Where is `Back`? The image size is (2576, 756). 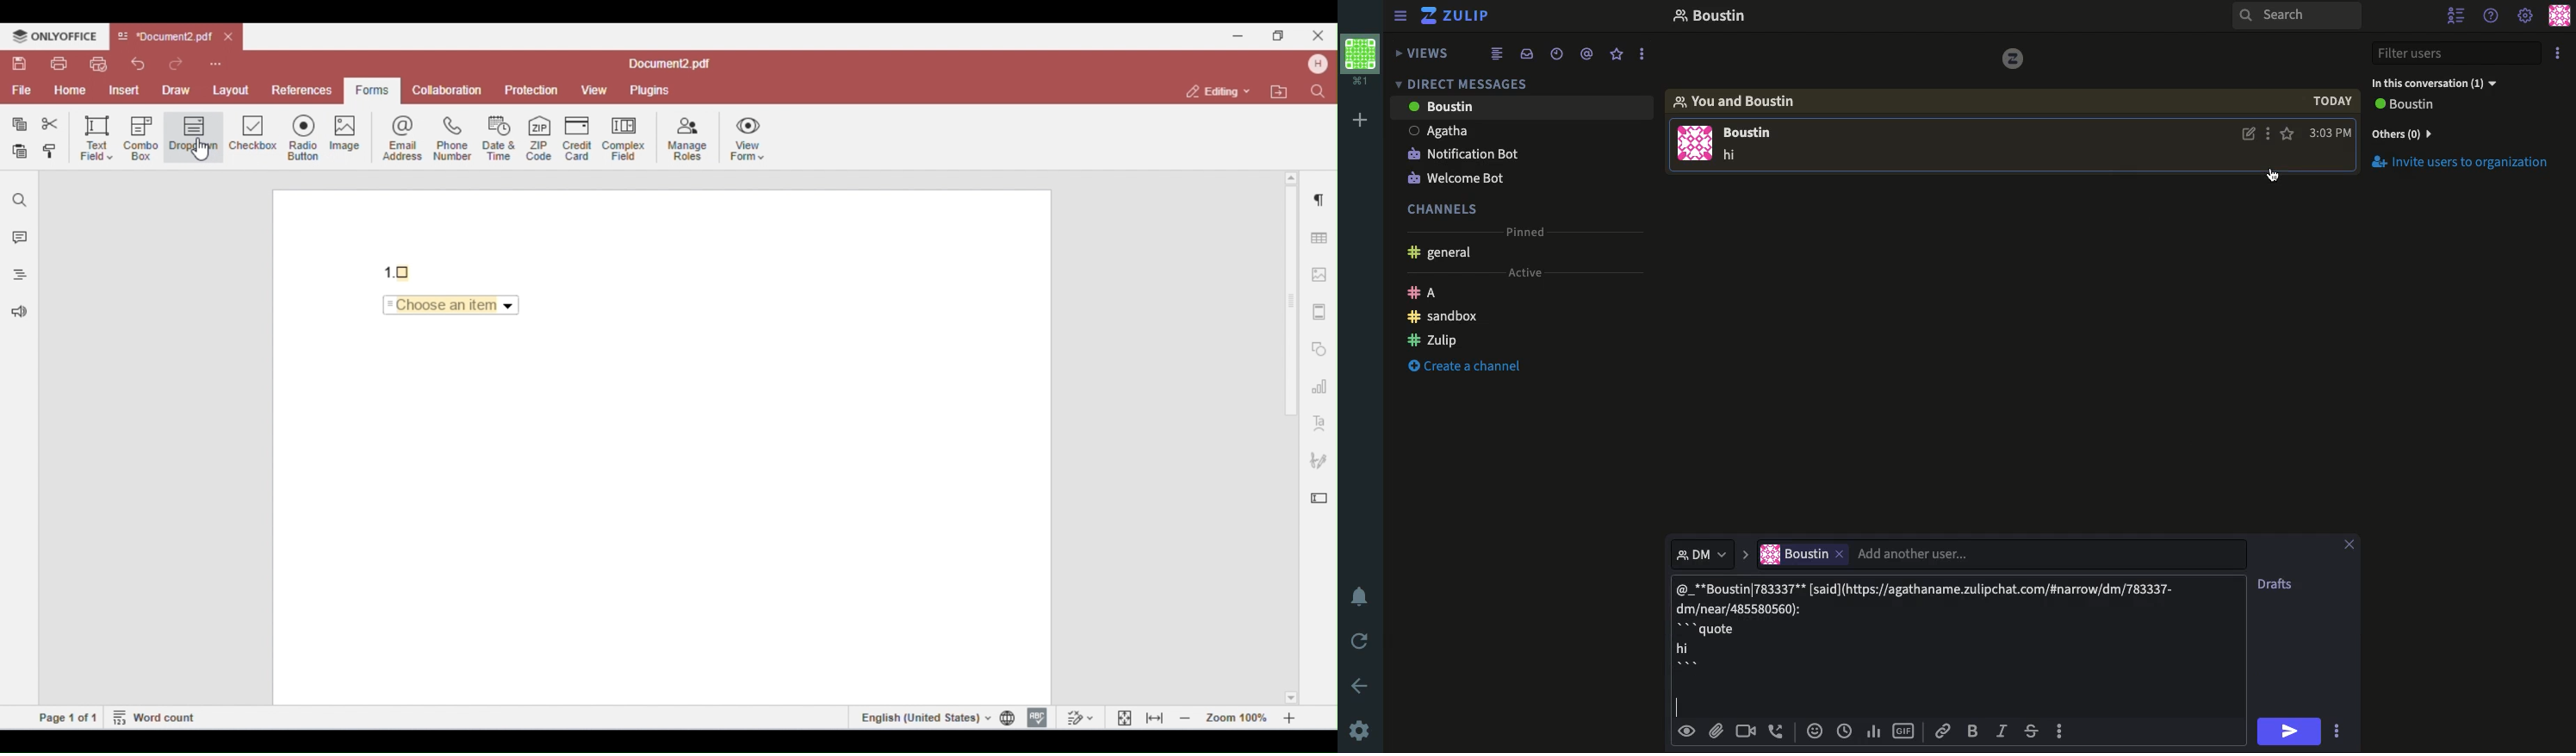
Back is located at coordinates (1361, 684).